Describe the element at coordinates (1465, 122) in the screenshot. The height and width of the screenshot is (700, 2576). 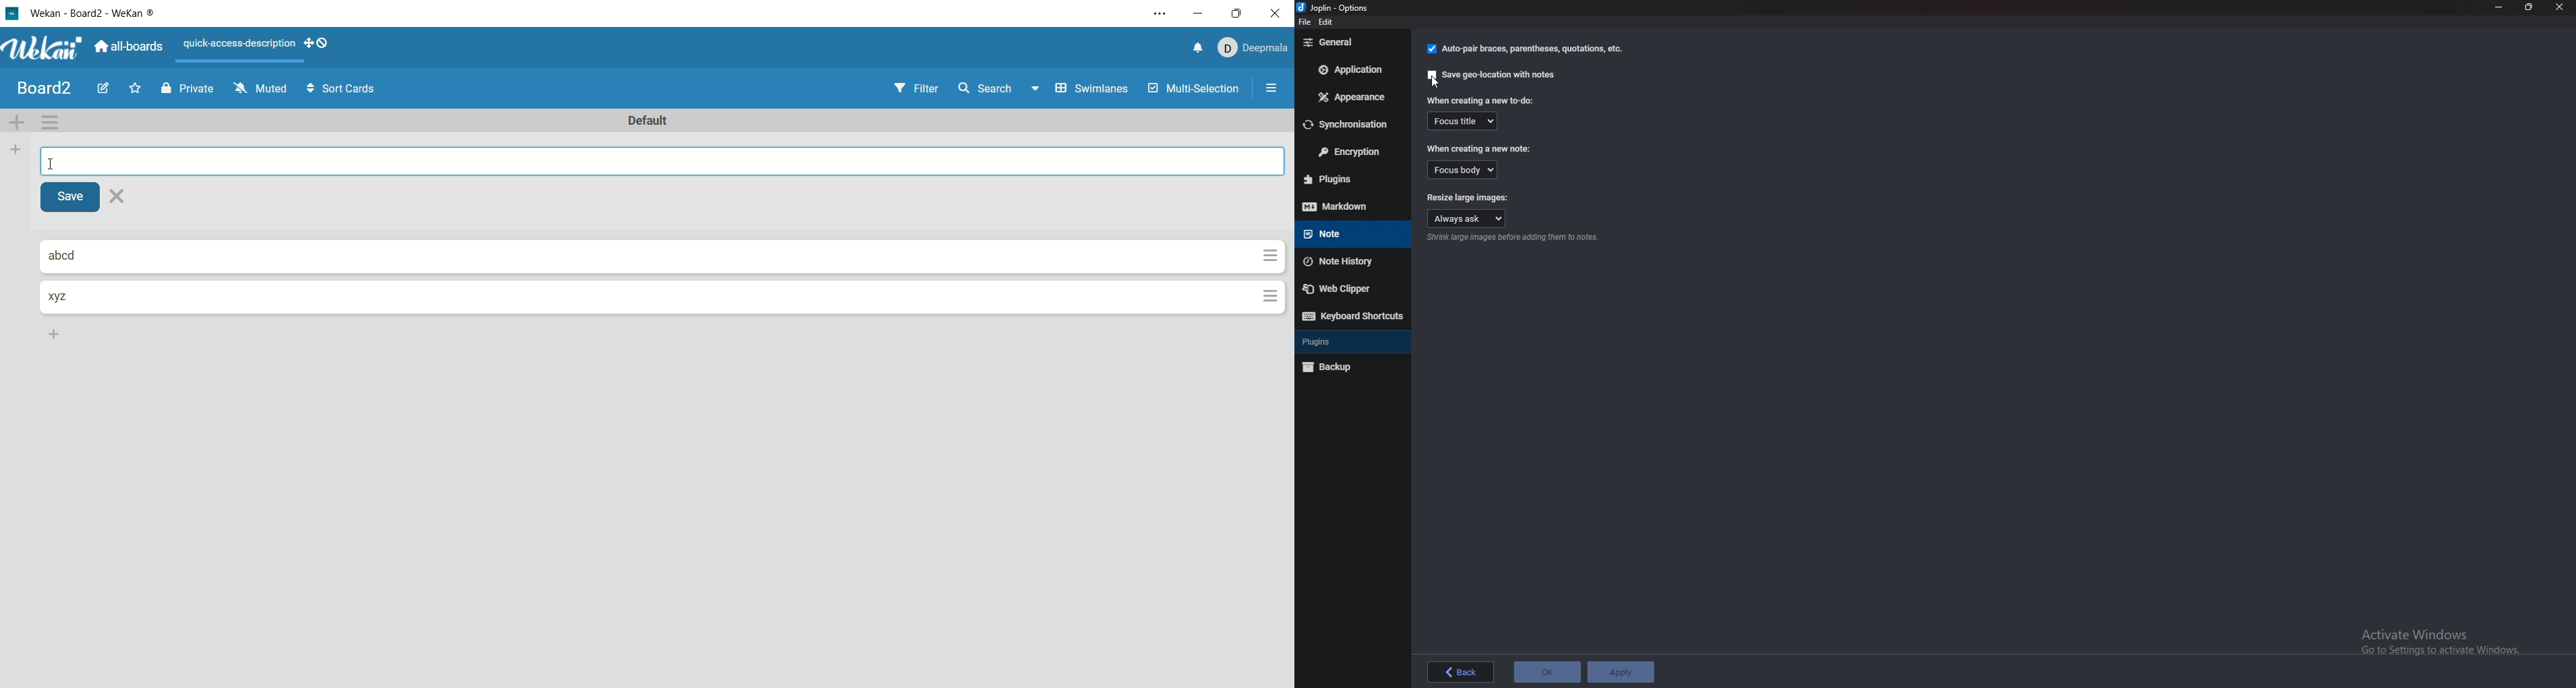
I see `Focus title` at that location.